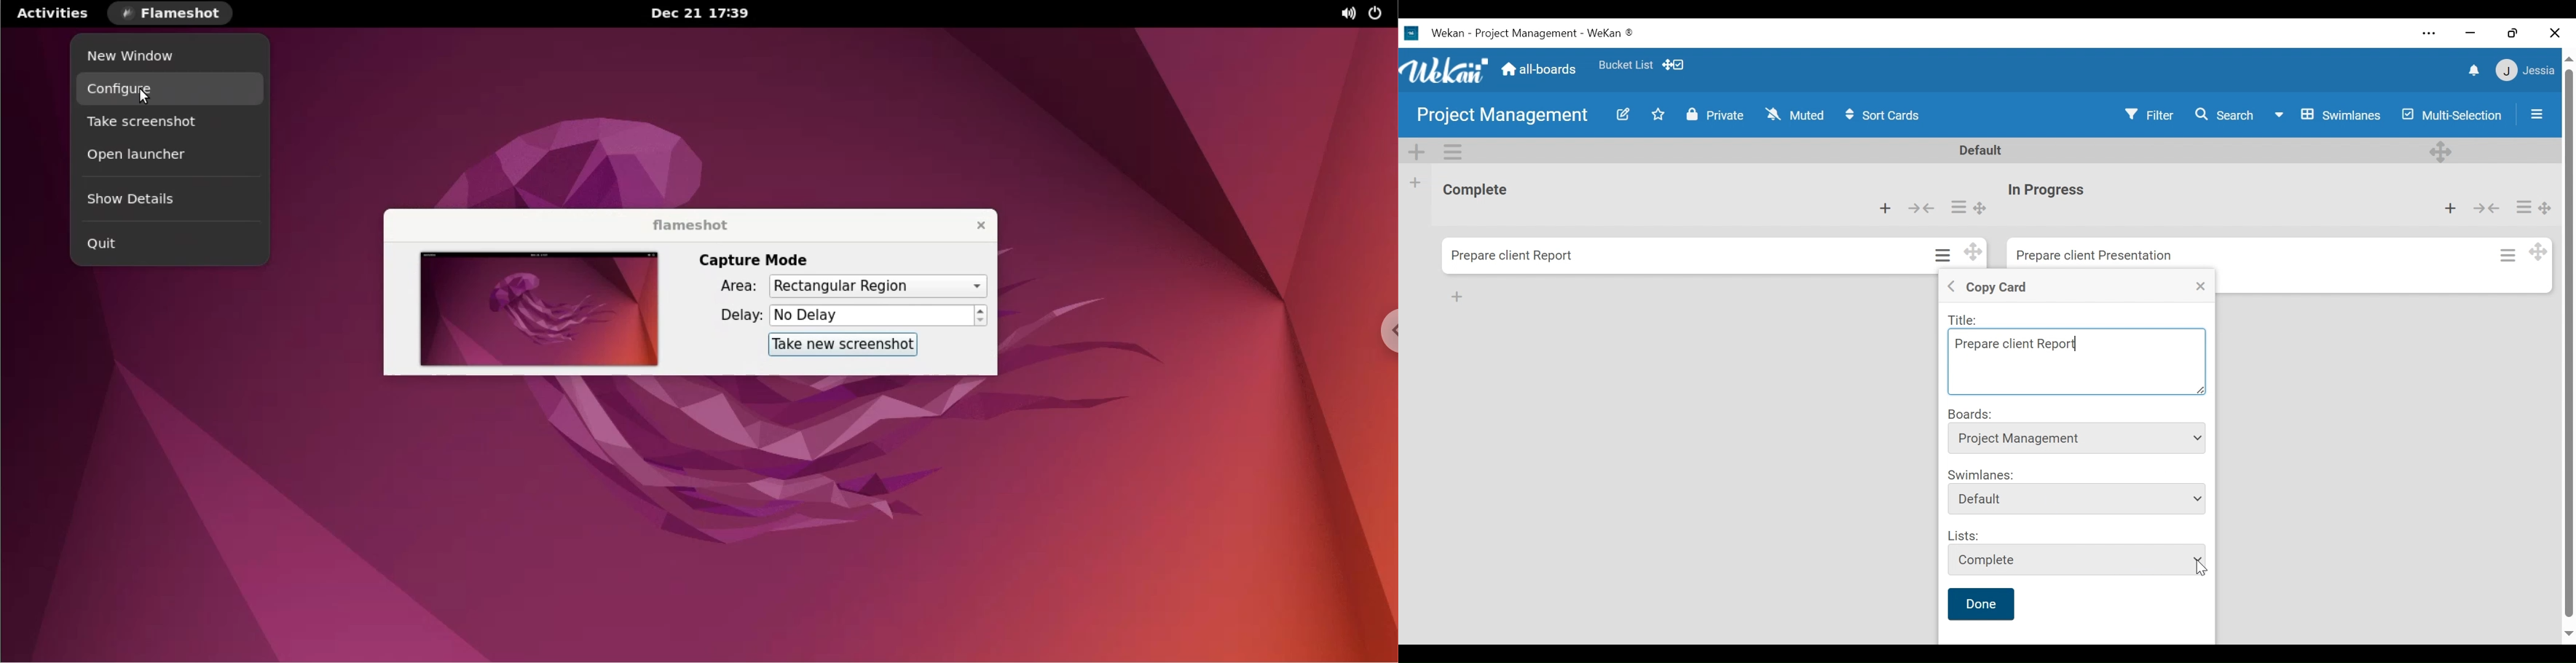 The height and width of the screenshot is (672, 2576). What do you see at coordinates (2430, 34) in the screenshot?
I see `Settings and more` at bounding box center [2430, 34].